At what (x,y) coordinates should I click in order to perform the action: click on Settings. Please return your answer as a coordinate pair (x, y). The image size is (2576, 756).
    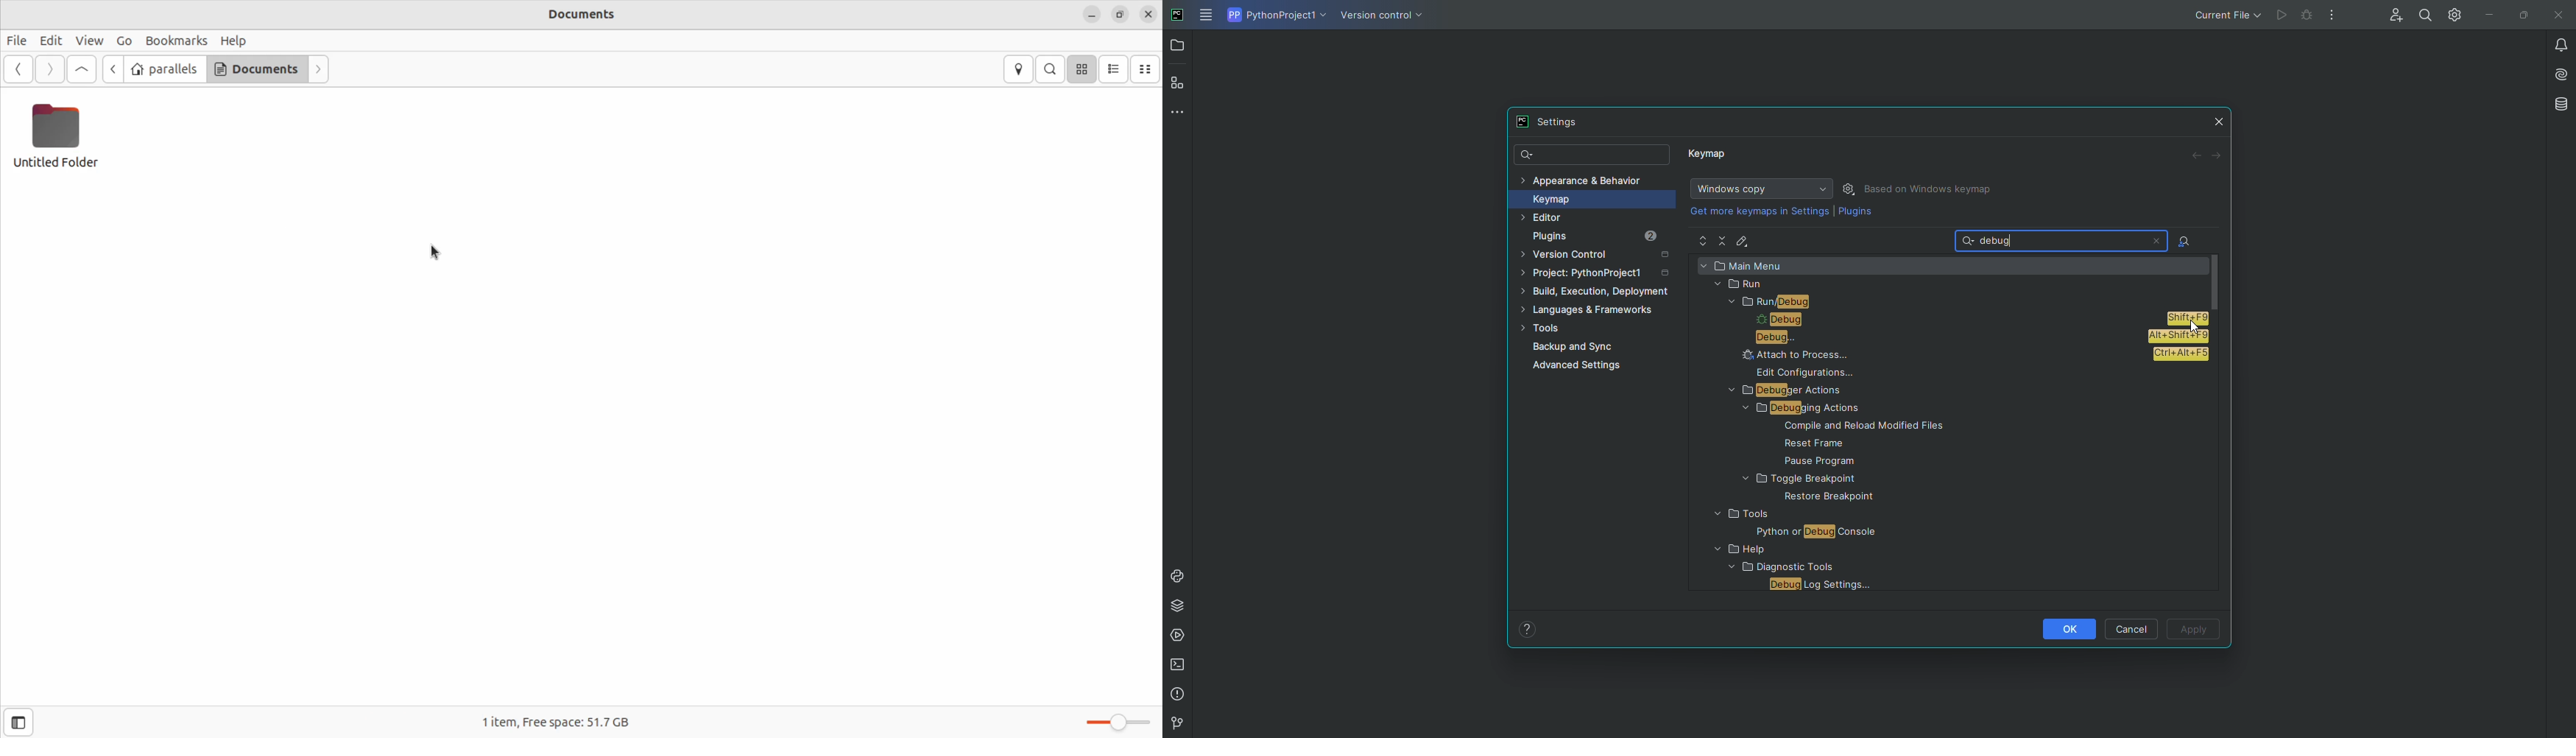
    Looking at the image, I should click on (2452, 14).